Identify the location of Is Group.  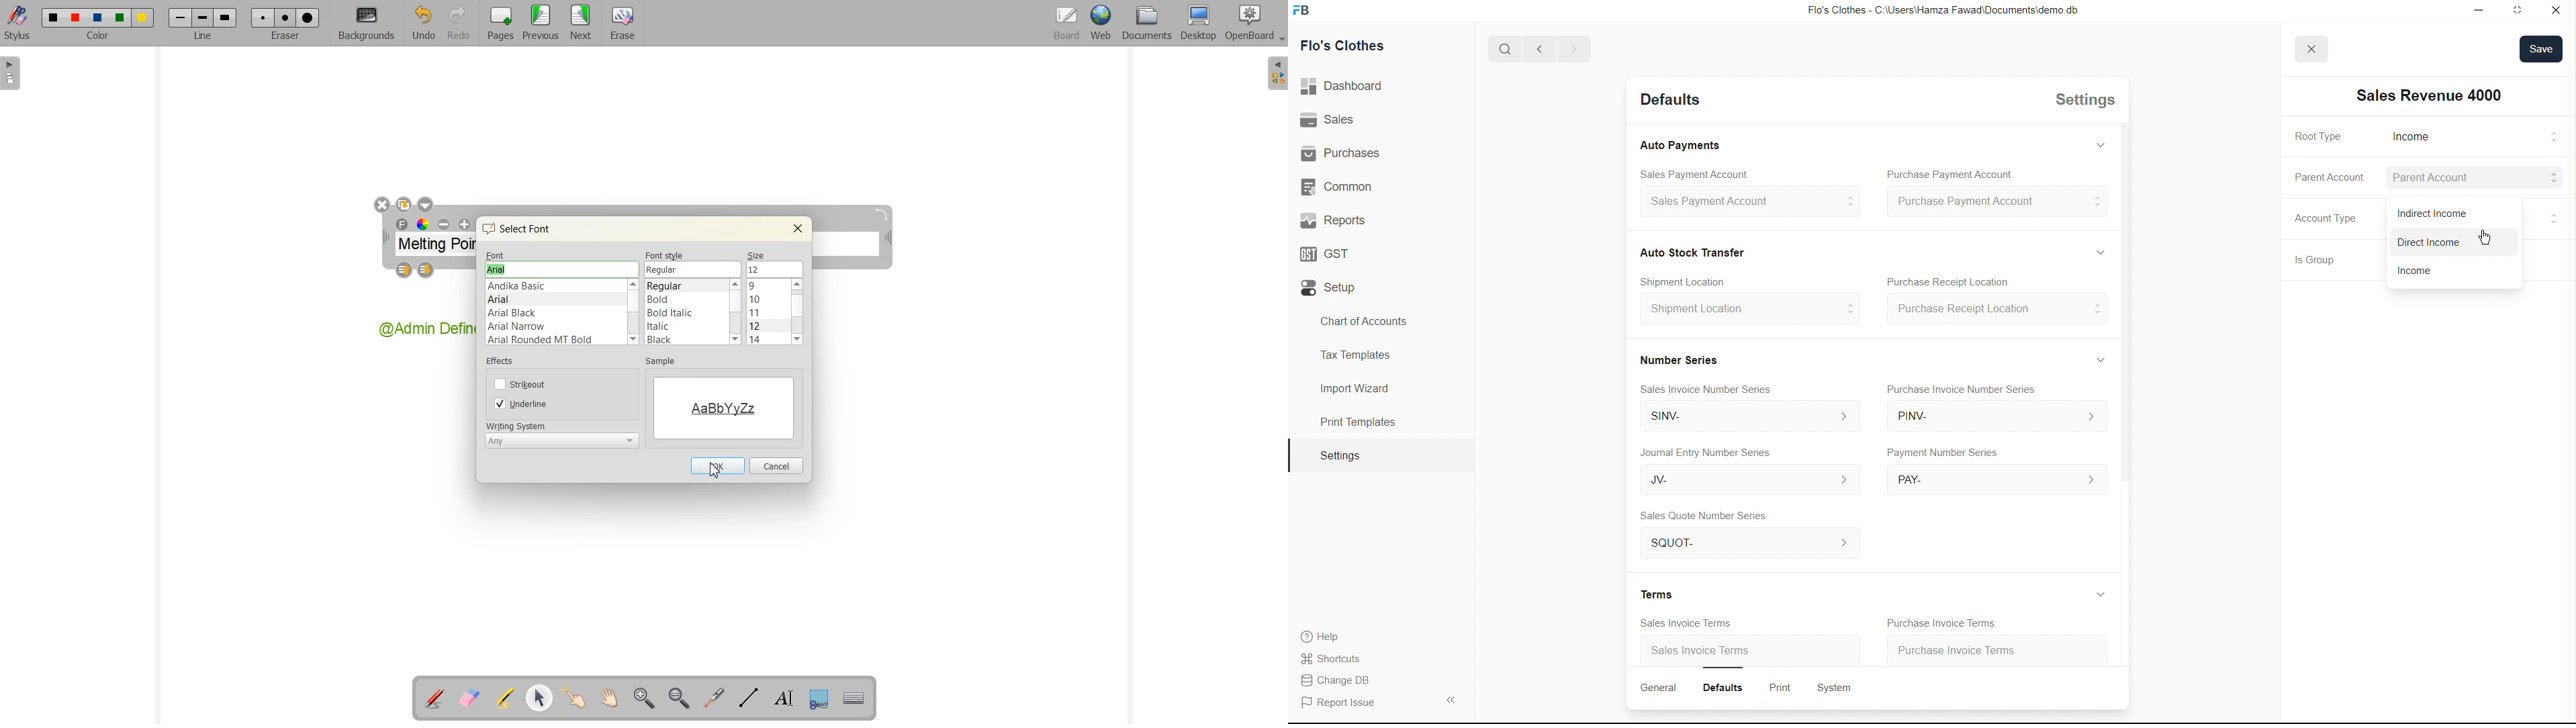
(2309, 262).